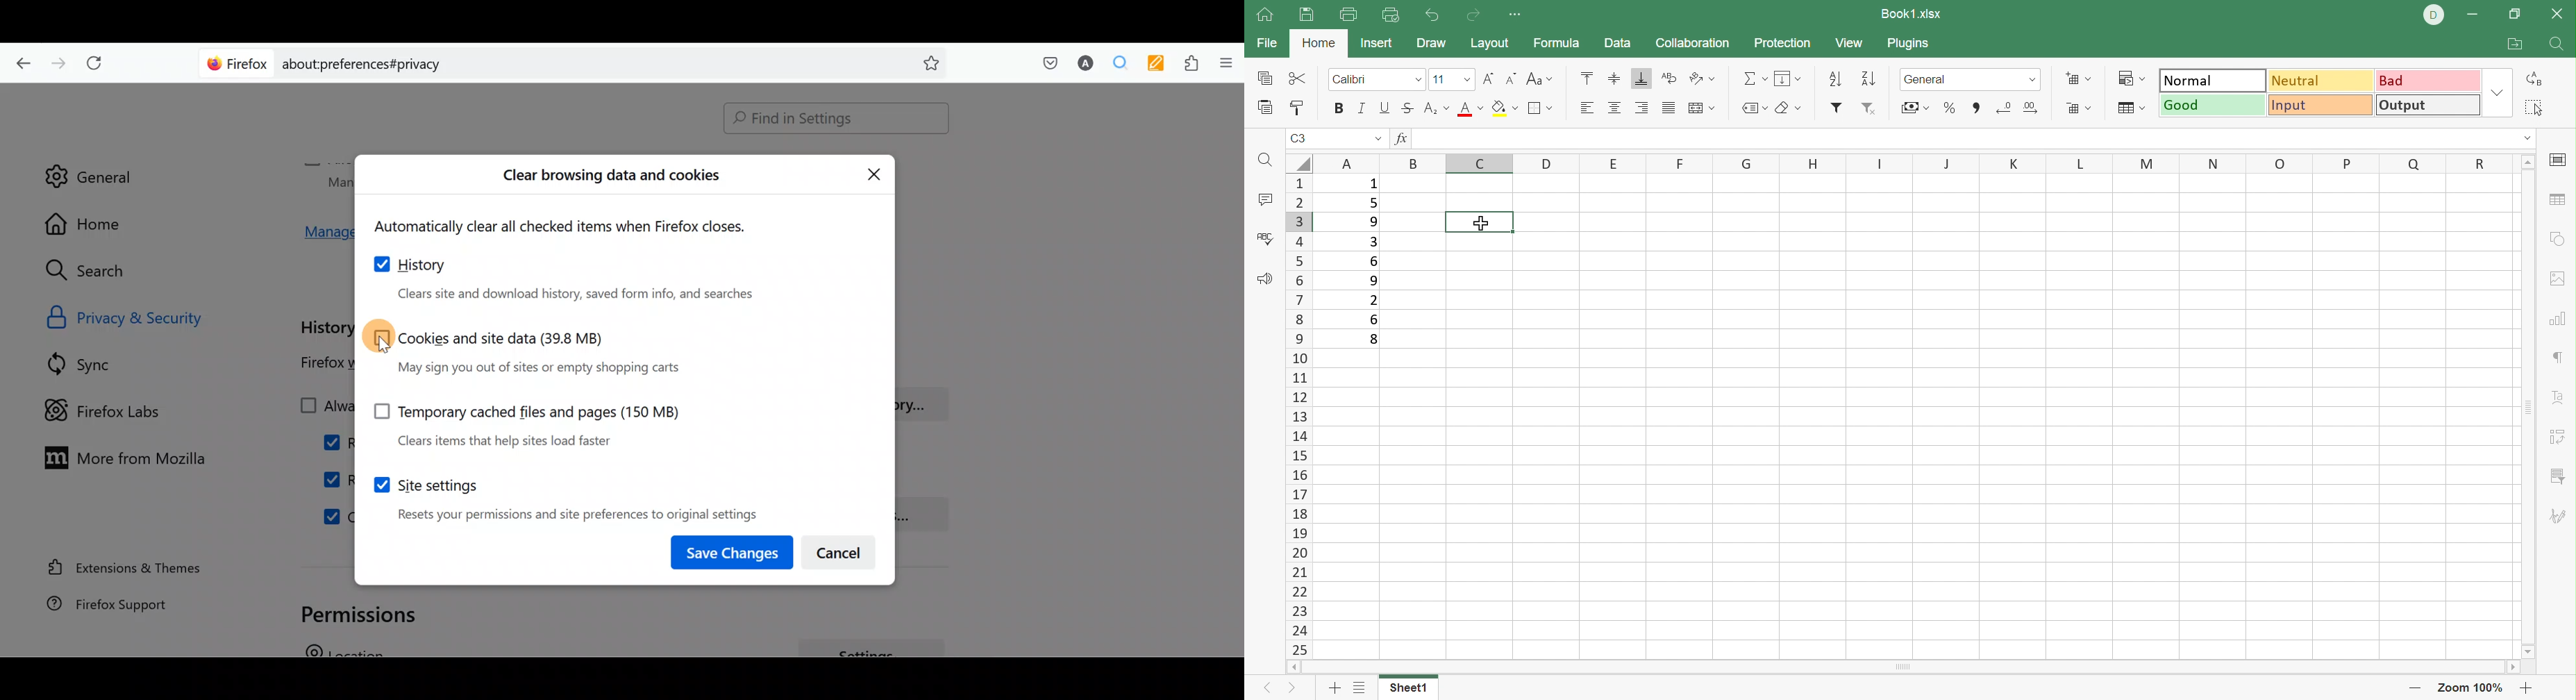 Image resolution: width=2576 pixels, height=700 pixels. What do you see at coordinates (1835, 80) in the screenshot?
I see `Ascending order` at bounding box center [1835, 80].